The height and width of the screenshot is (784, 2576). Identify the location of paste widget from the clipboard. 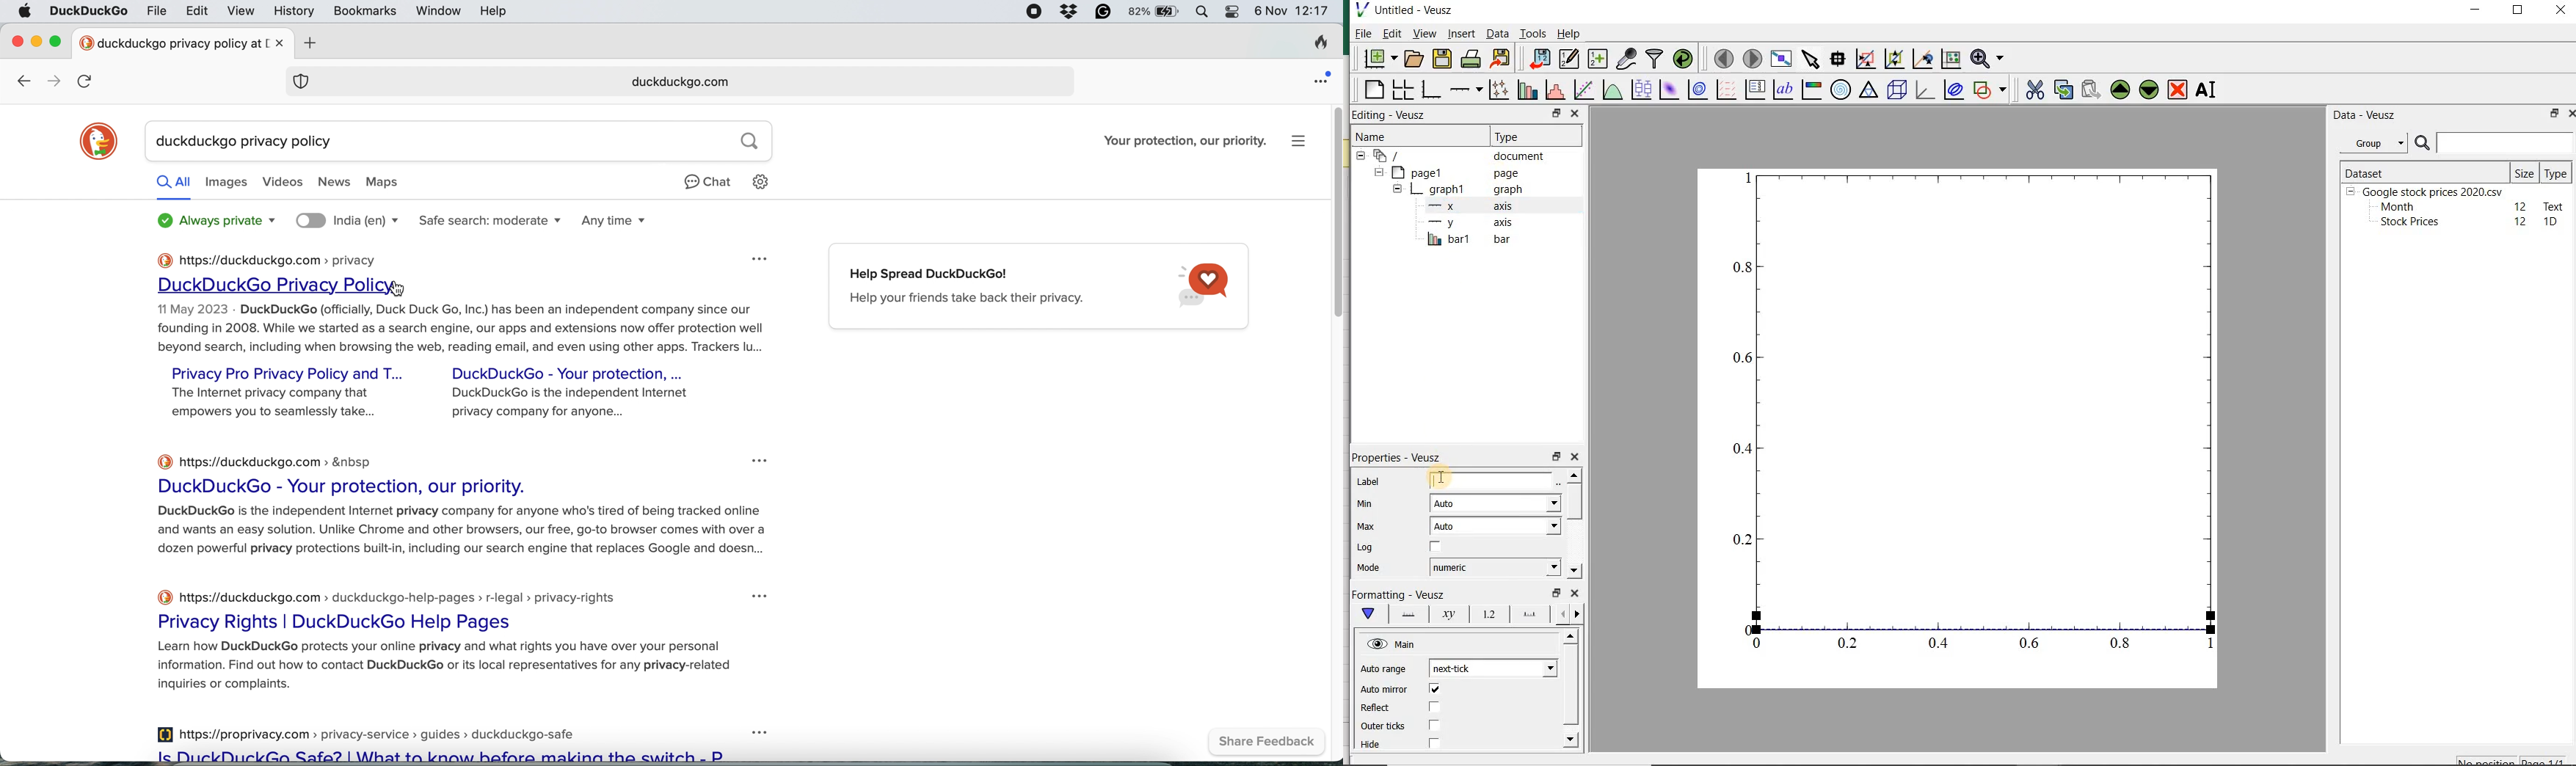
(2091, 90).